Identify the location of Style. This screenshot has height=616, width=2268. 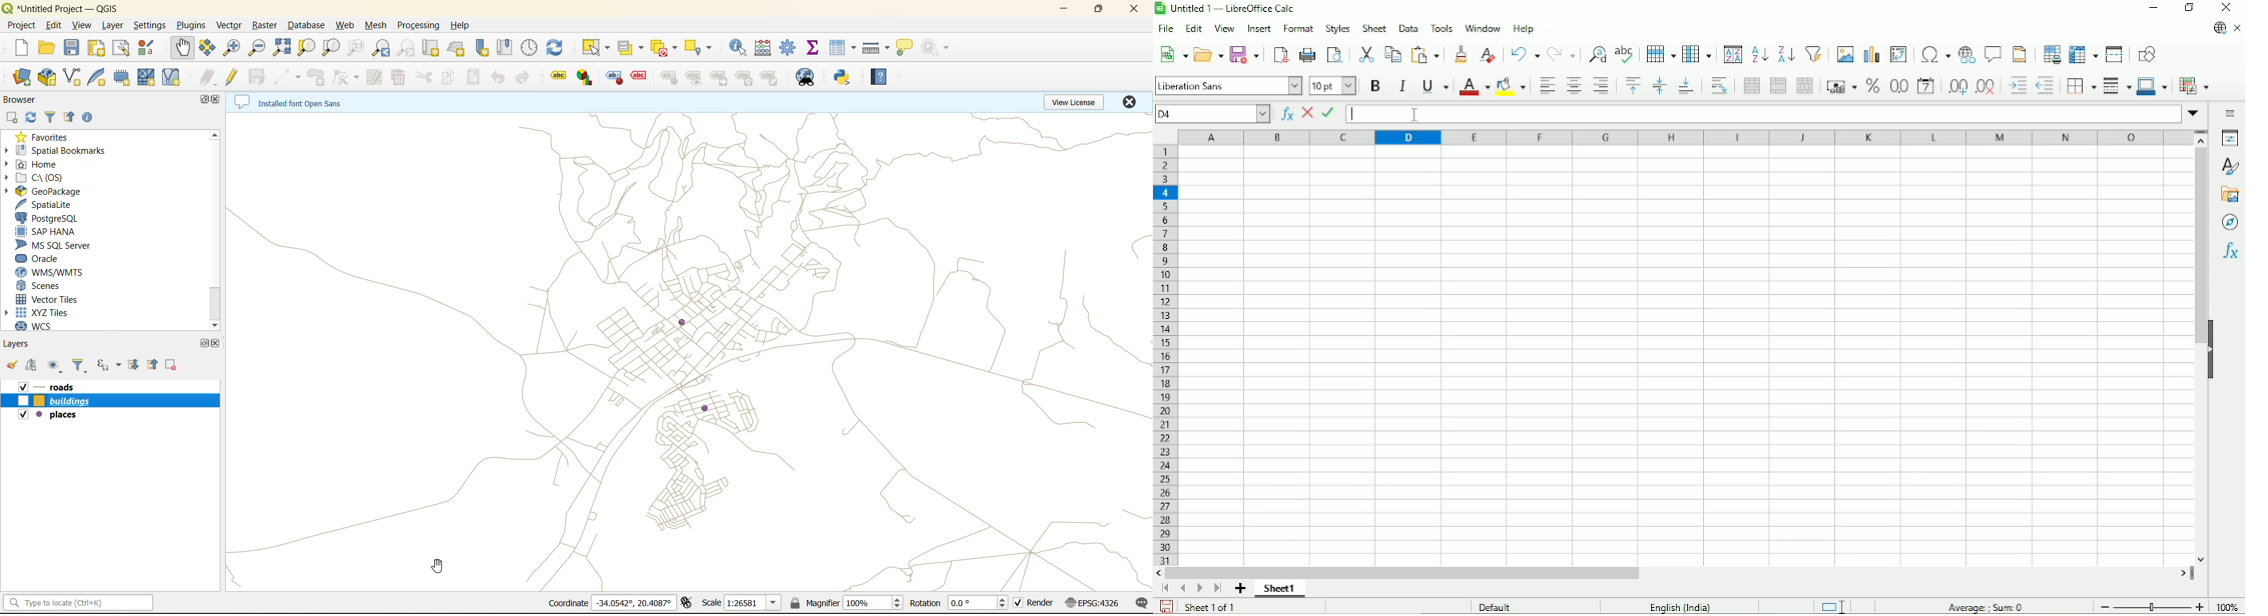
(1338, 28).